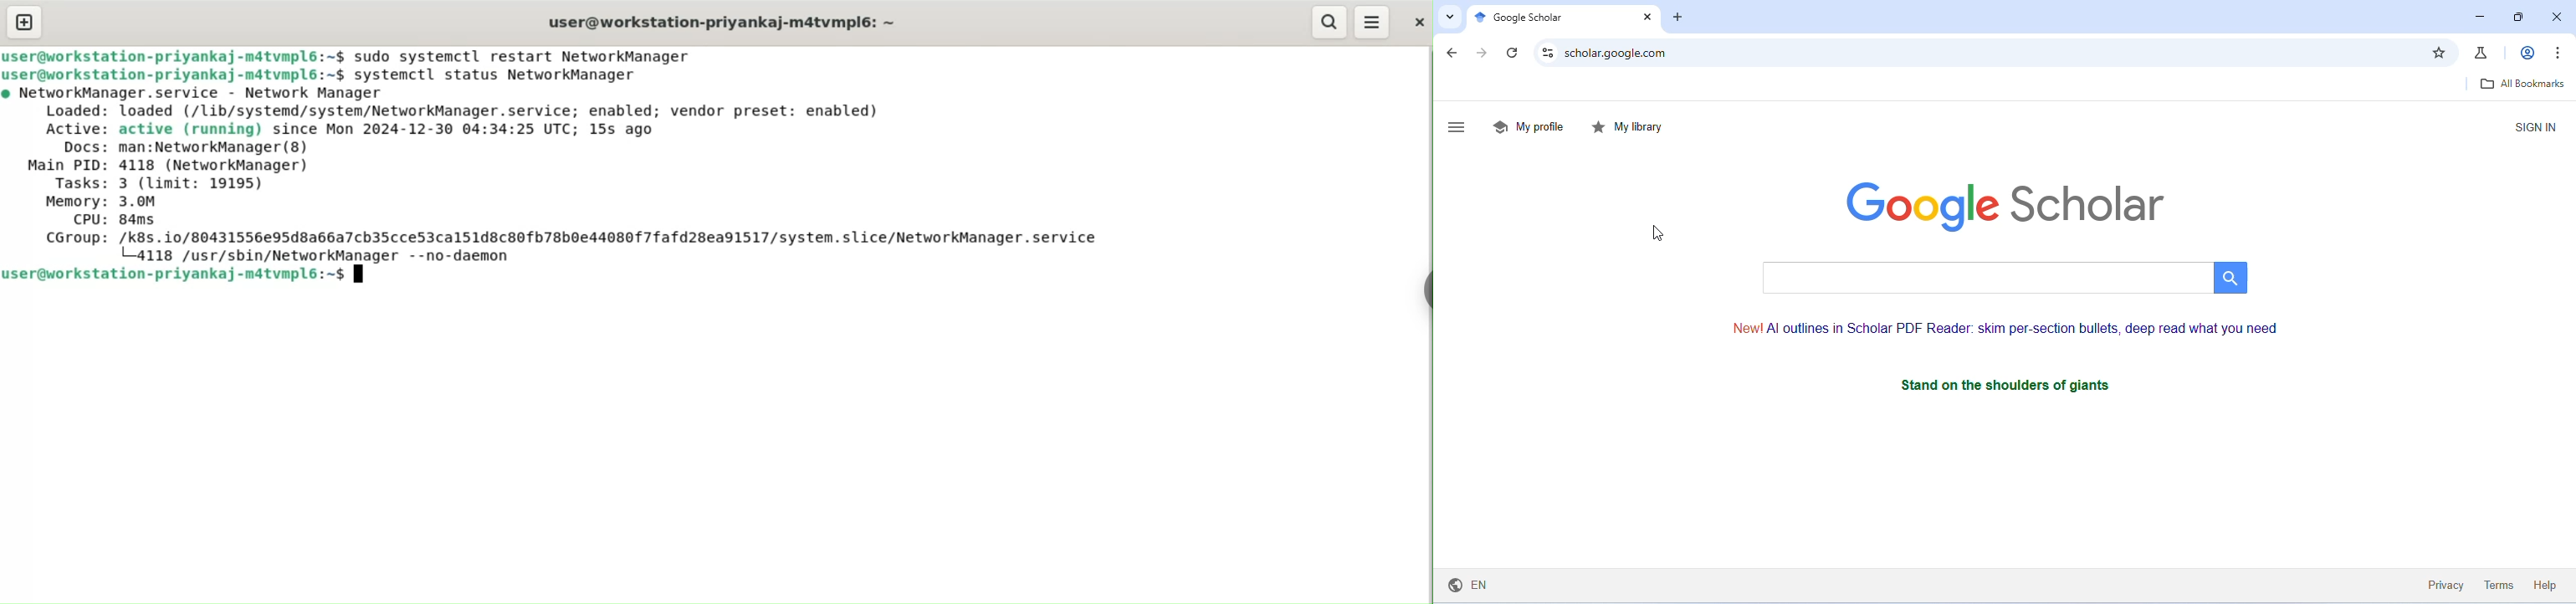 The width and height of the screenshot is (2576, 616). Describe the element at coordinates (1990, 50) in the screenshot. I see `web address of google scholar` at that location.